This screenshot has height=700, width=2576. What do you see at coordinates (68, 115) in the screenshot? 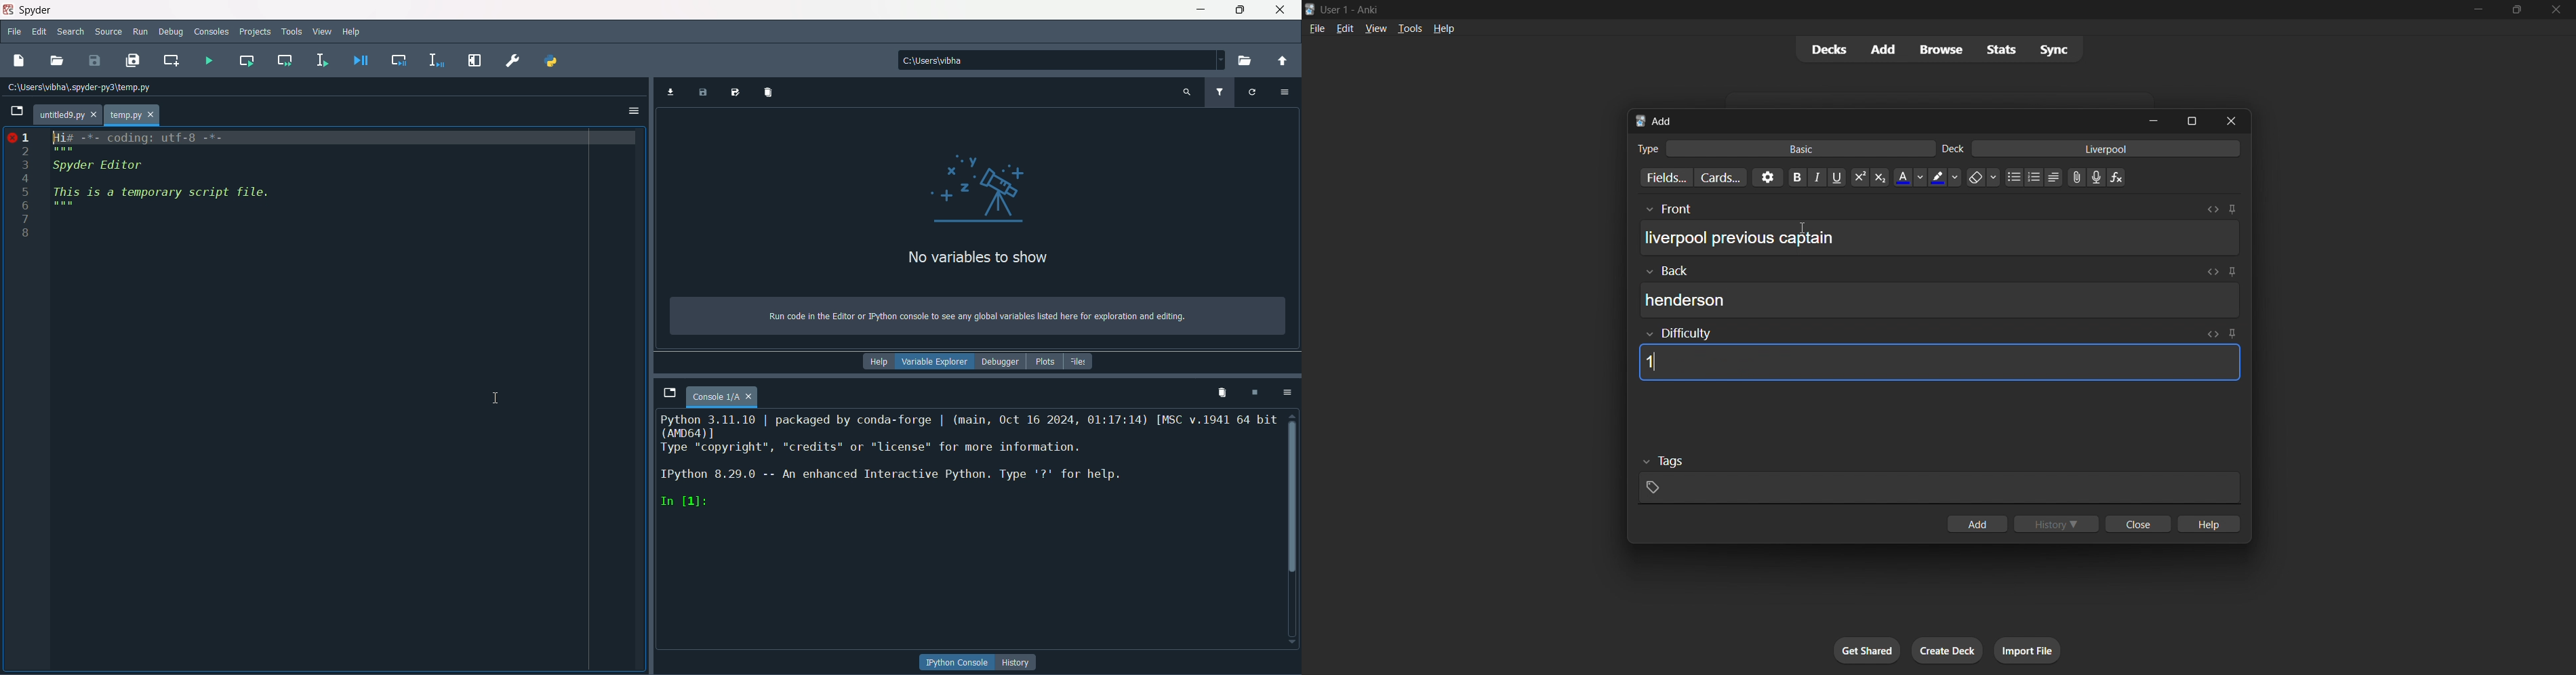
I see `file name` at bounding box center [68, 115].